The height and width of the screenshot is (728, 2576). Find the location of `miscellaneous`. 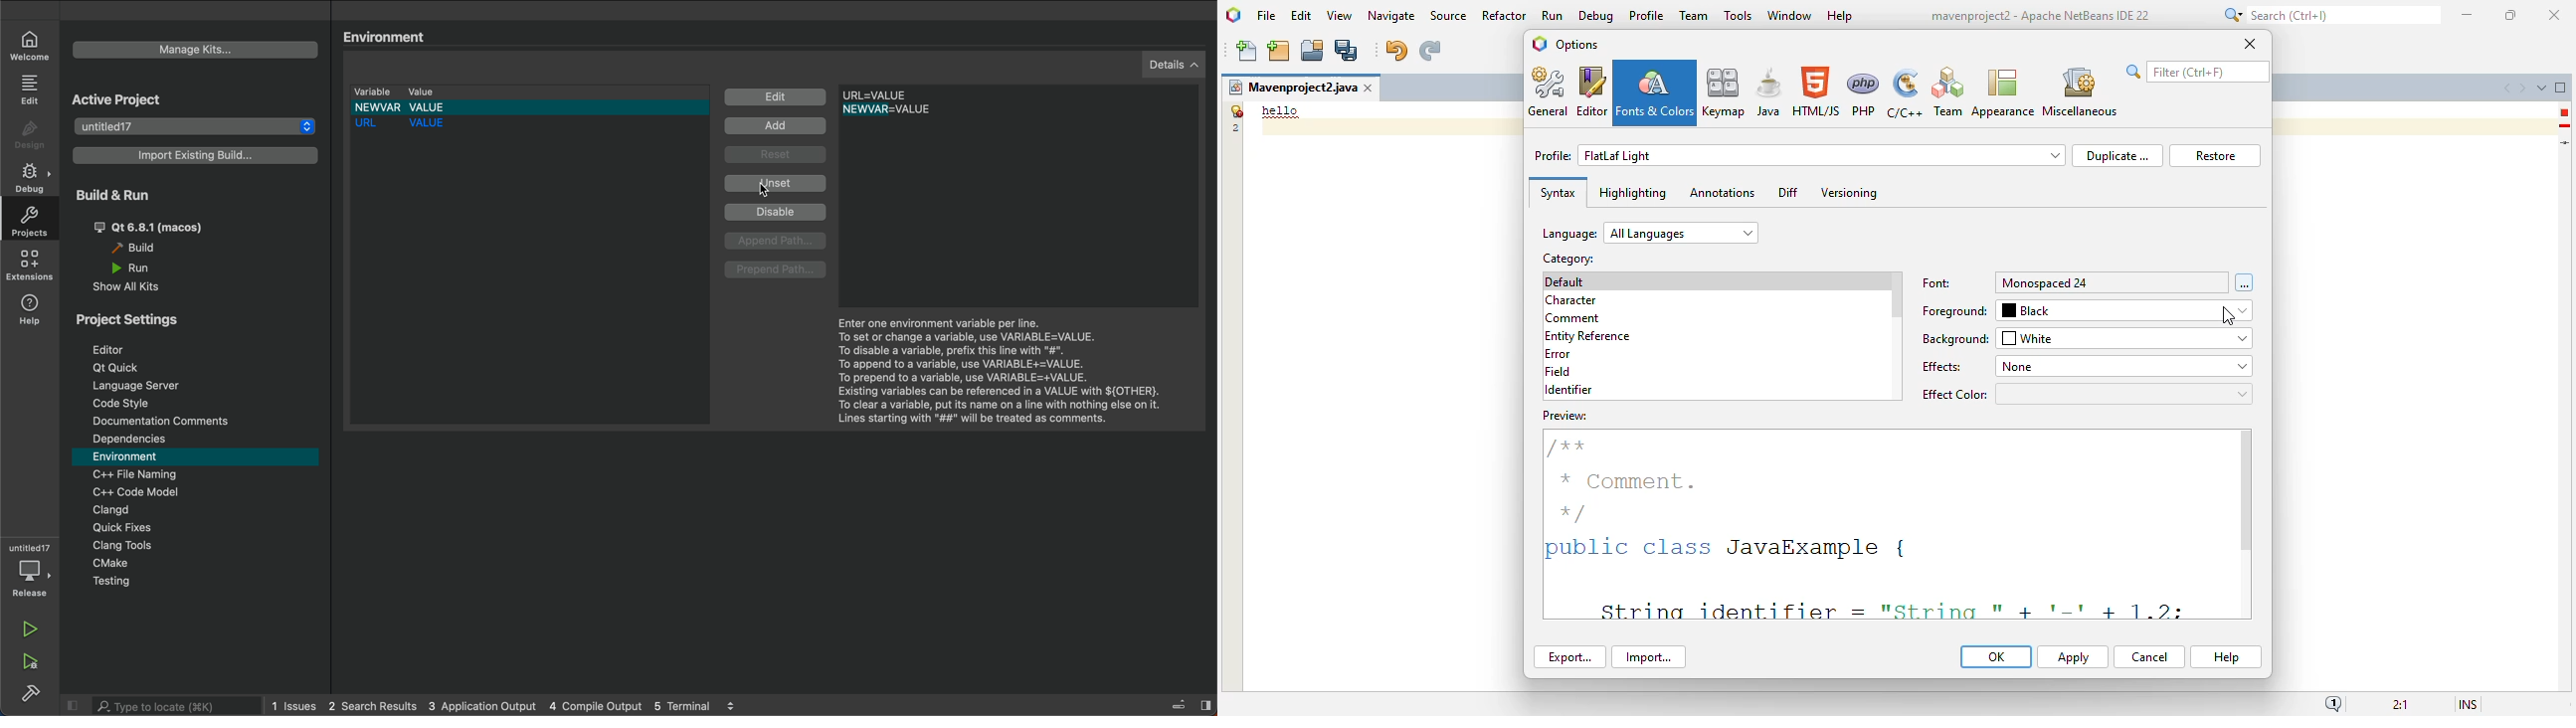

miscellaneous is located at coordinates (2079, 92).